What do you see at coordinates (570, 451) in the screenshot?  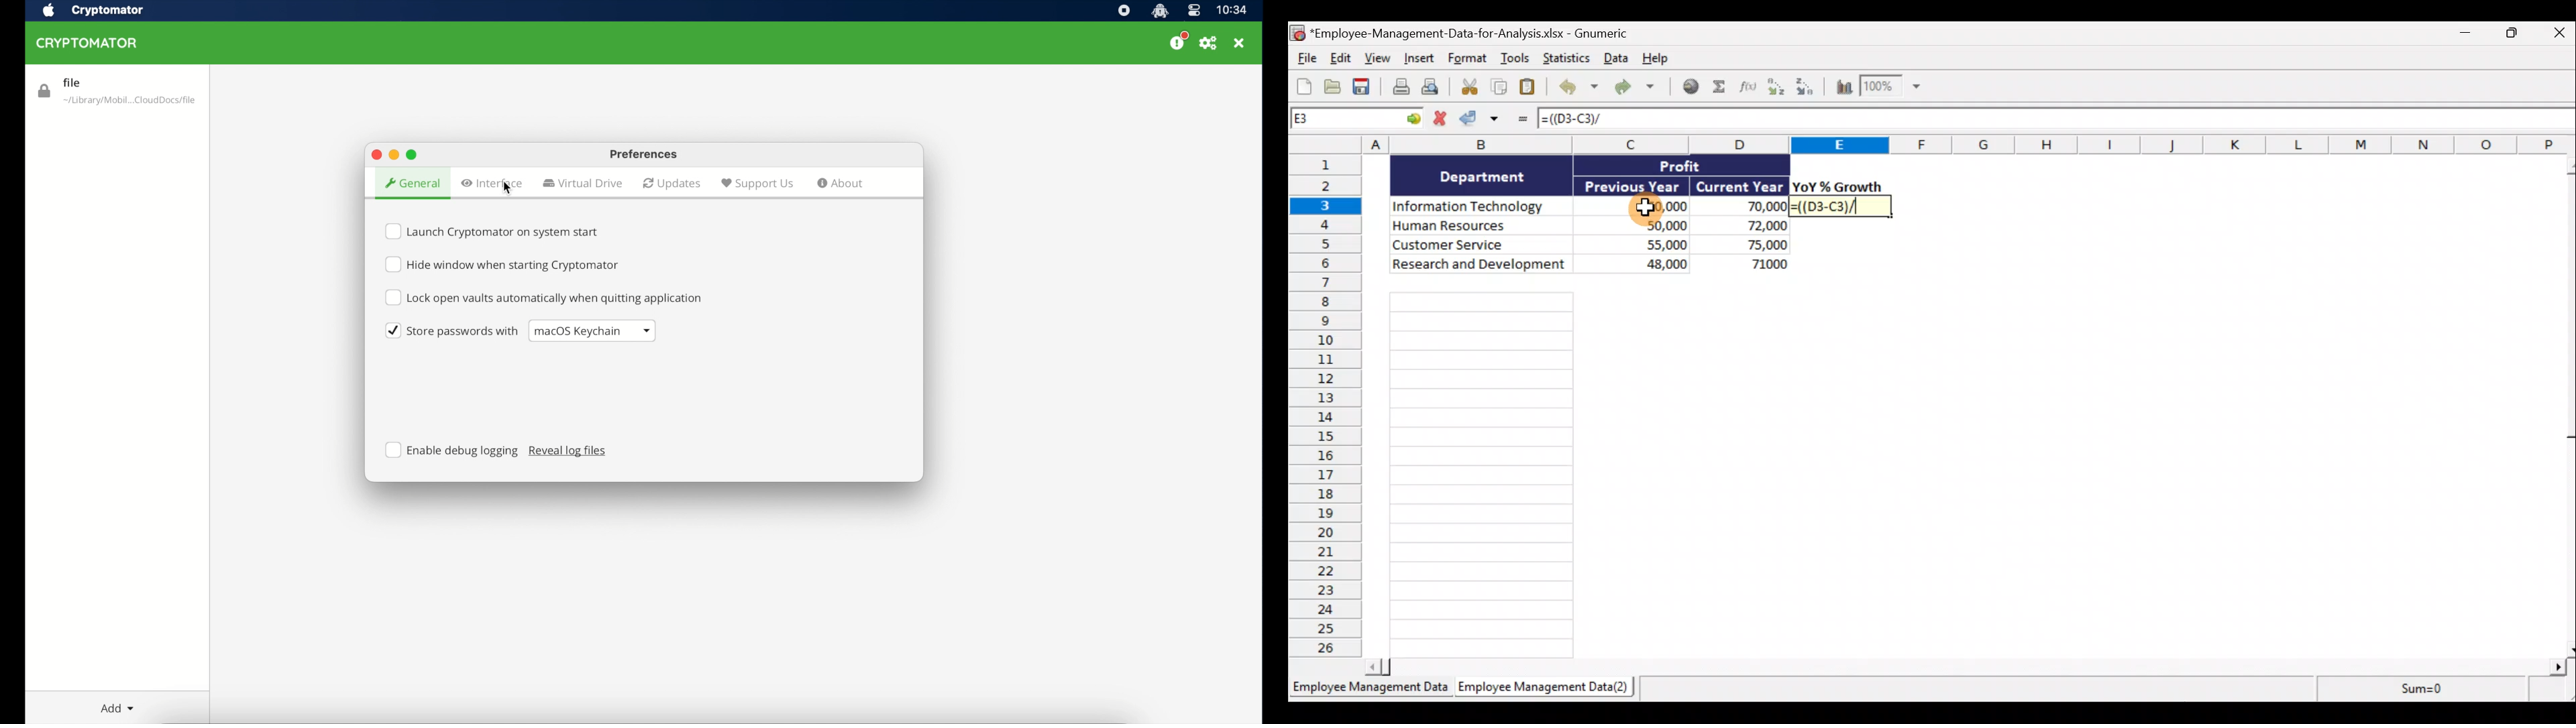 I see `reveal log files` at bounding box center [570, 451].